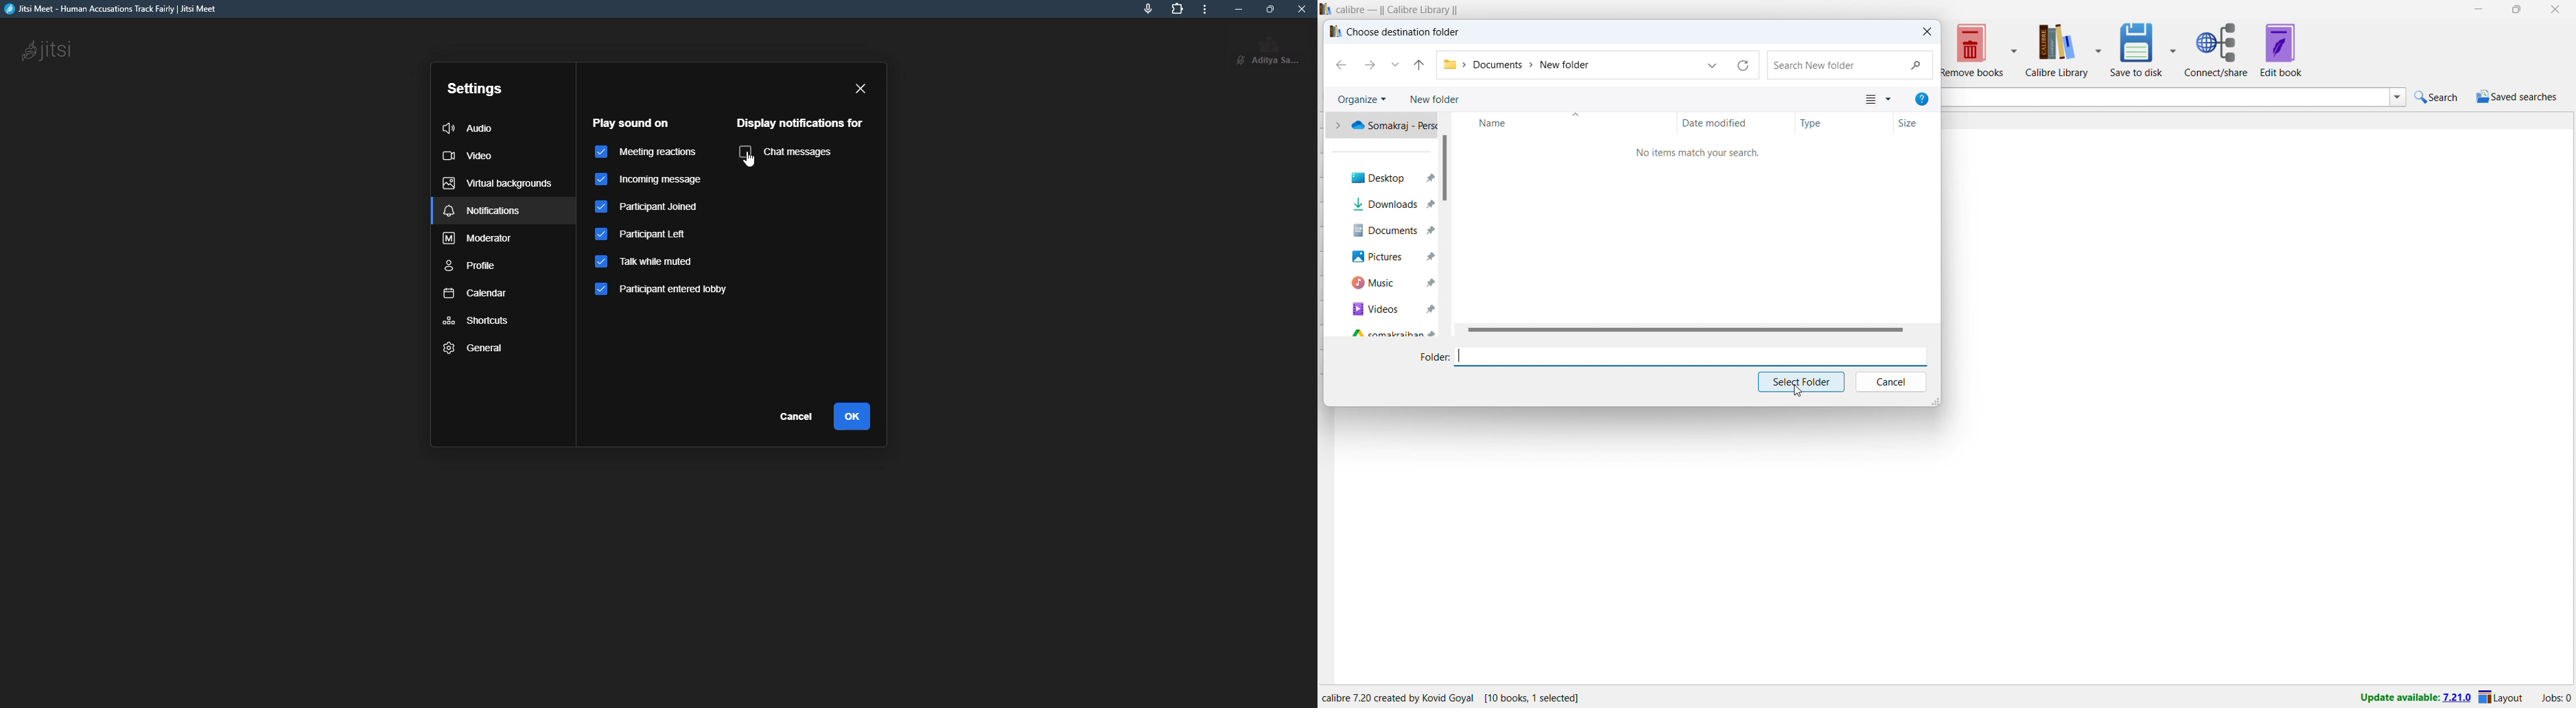 This screenshot has width=2576, height=728. What do you see at coordinates (657, 180) in the screenshot?
I see `incoming message` at bounding box center [657, 180].